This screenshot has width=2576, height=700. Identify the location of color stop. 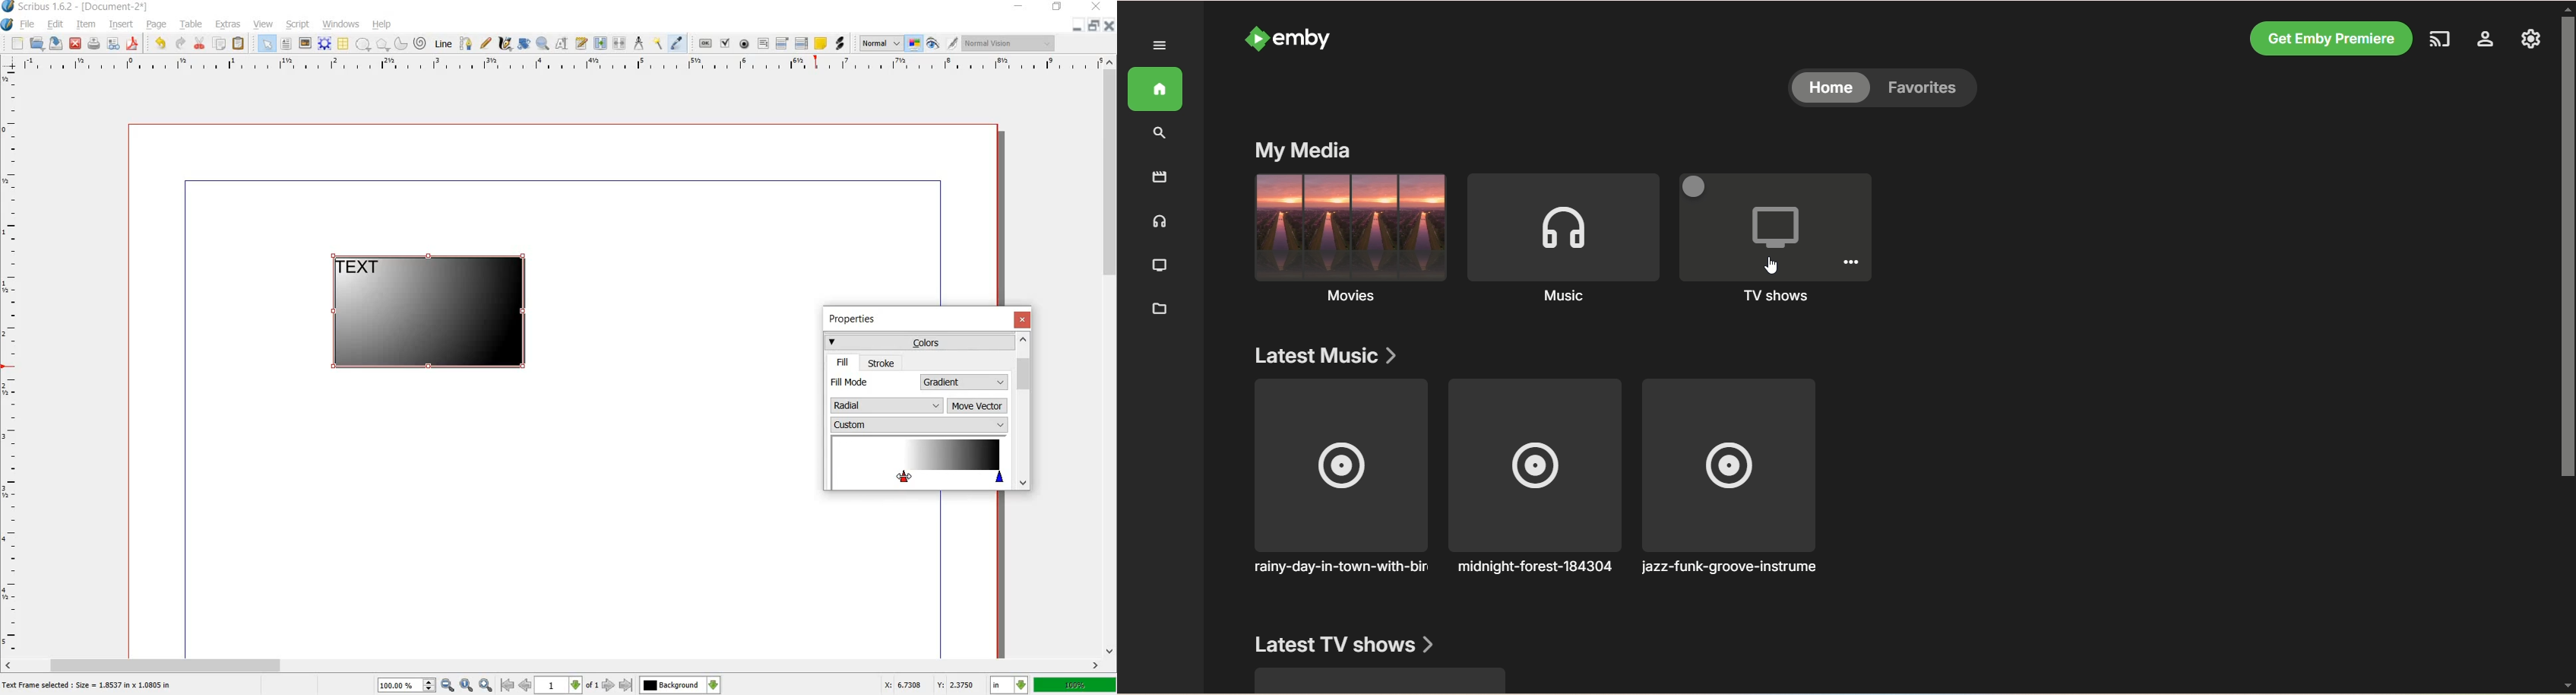
(920, 462).